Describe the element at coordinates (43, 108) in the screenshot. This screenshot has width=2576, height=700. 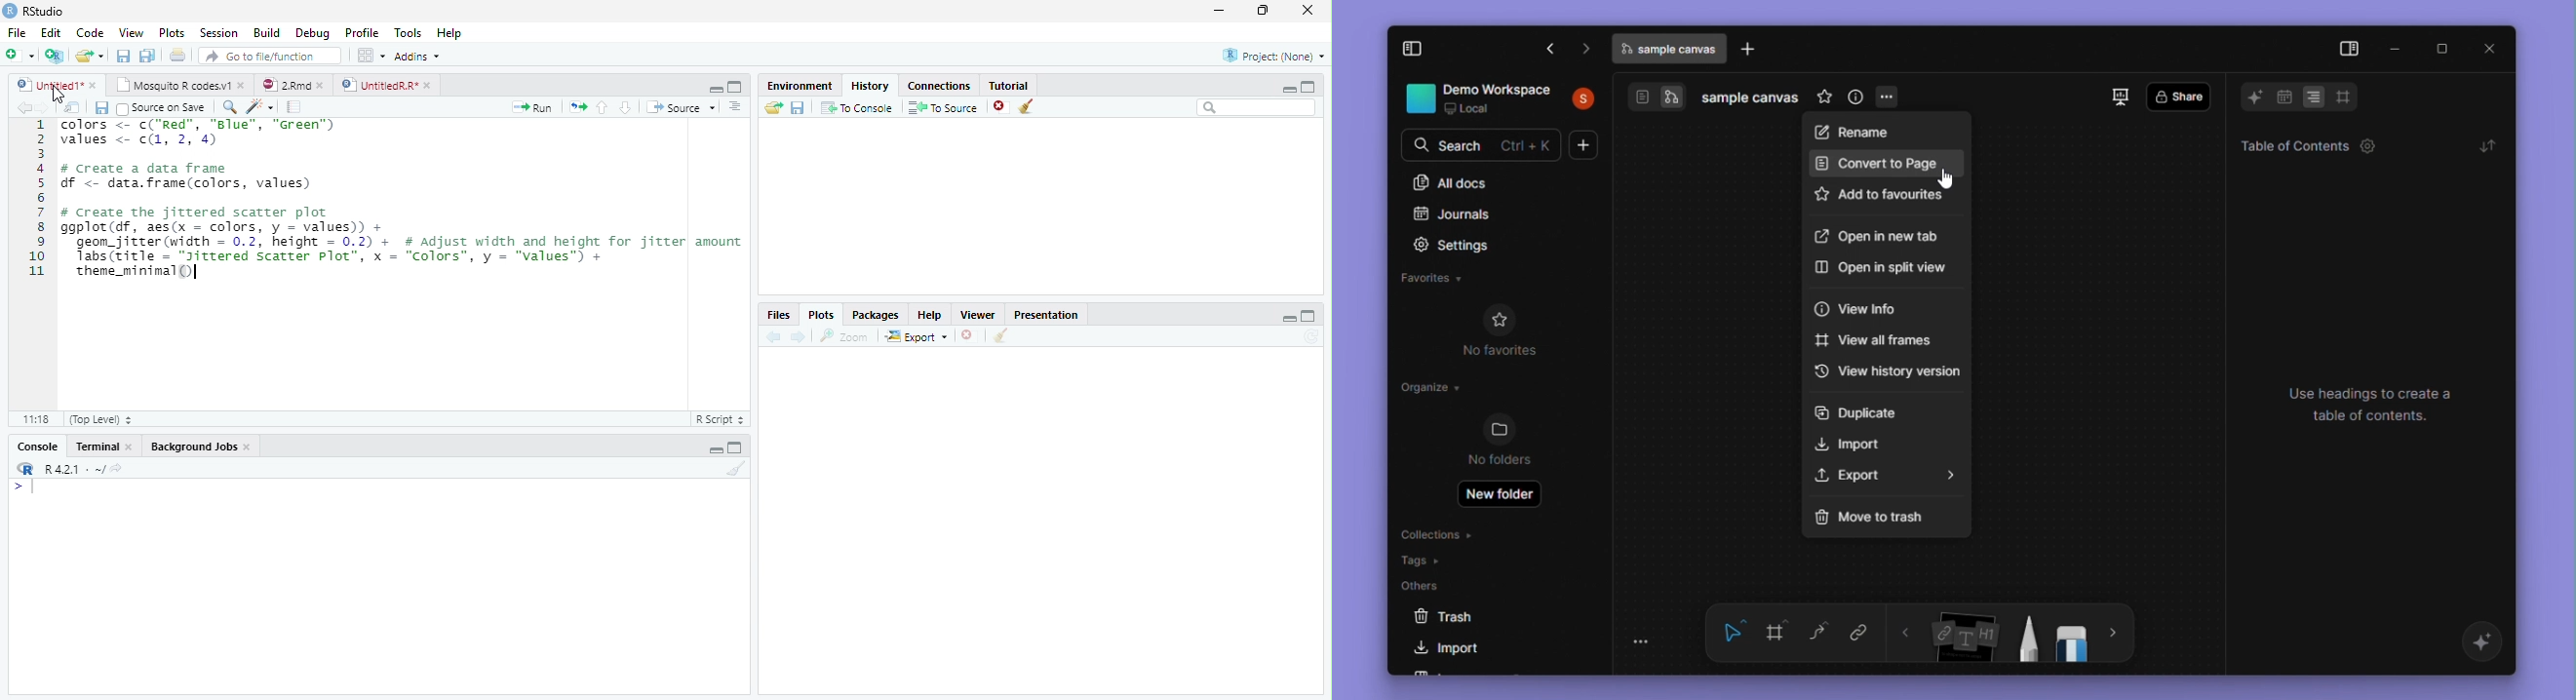
I see `Go forward to next source location` at that location.